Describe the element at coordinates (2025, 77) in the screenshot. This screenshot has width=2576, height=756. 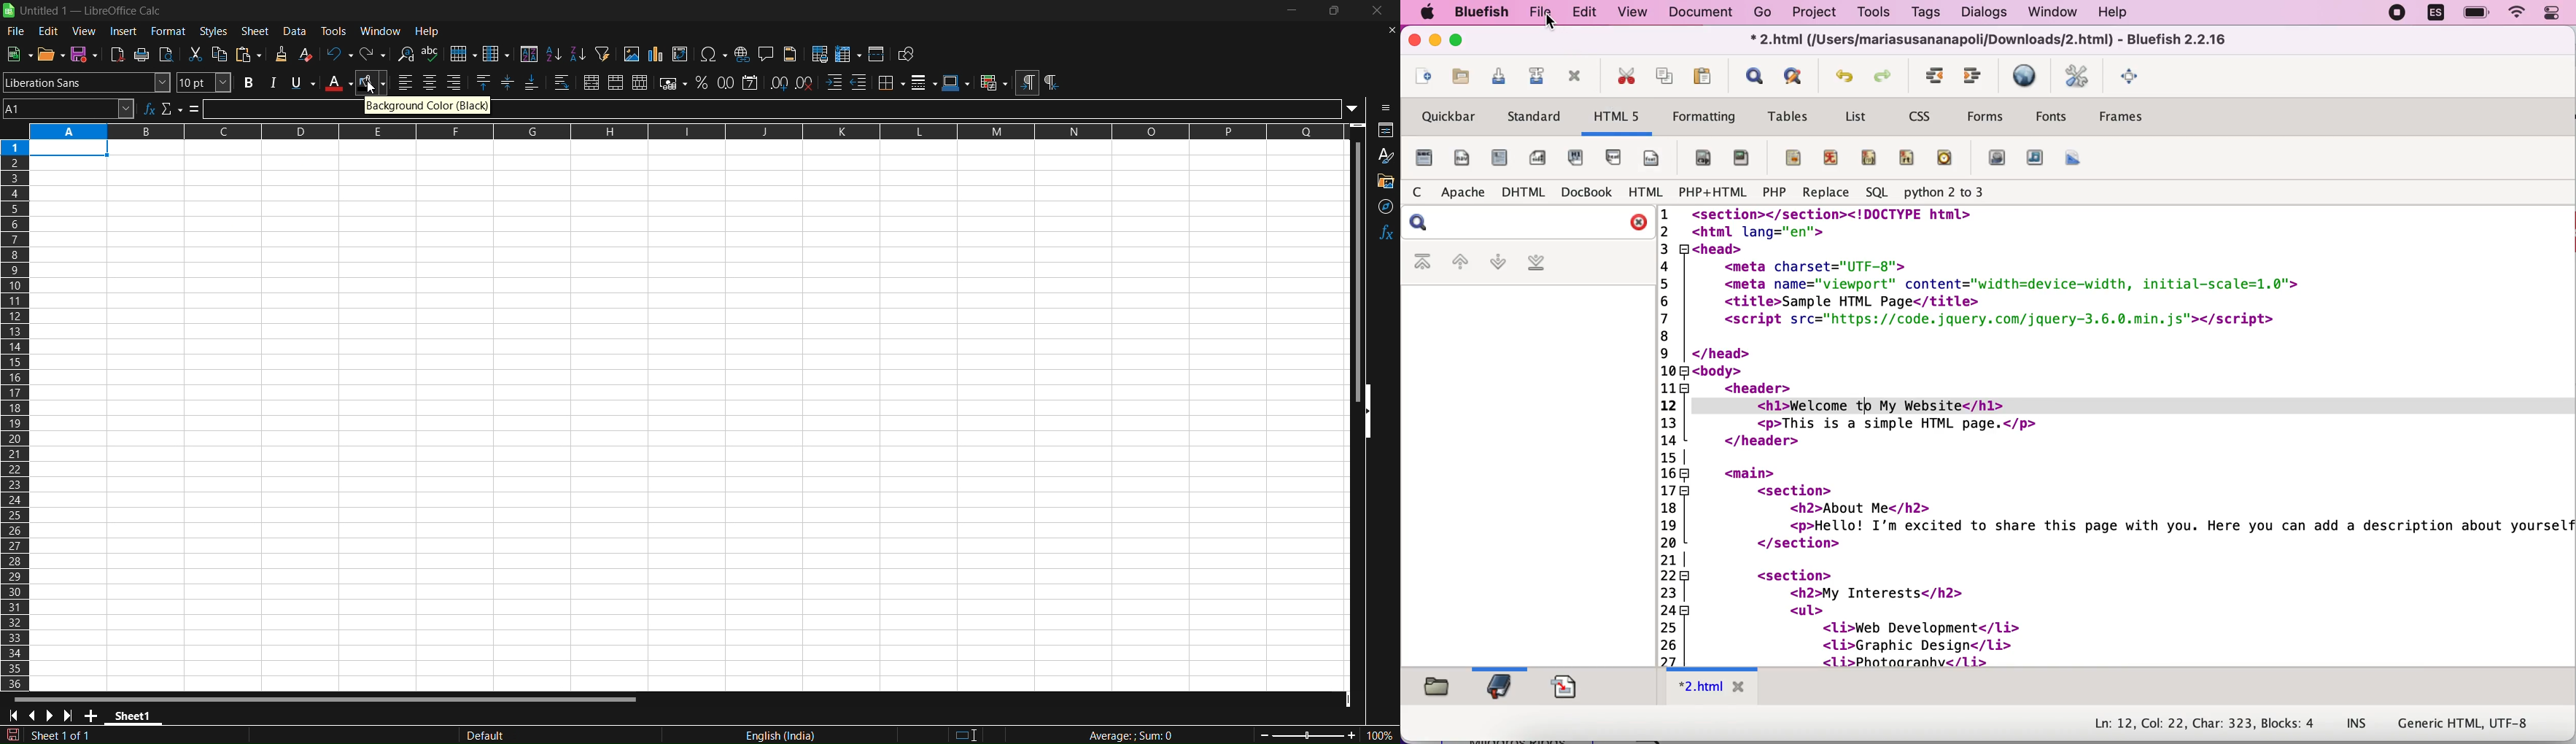
I see `preview in browser` at that location.